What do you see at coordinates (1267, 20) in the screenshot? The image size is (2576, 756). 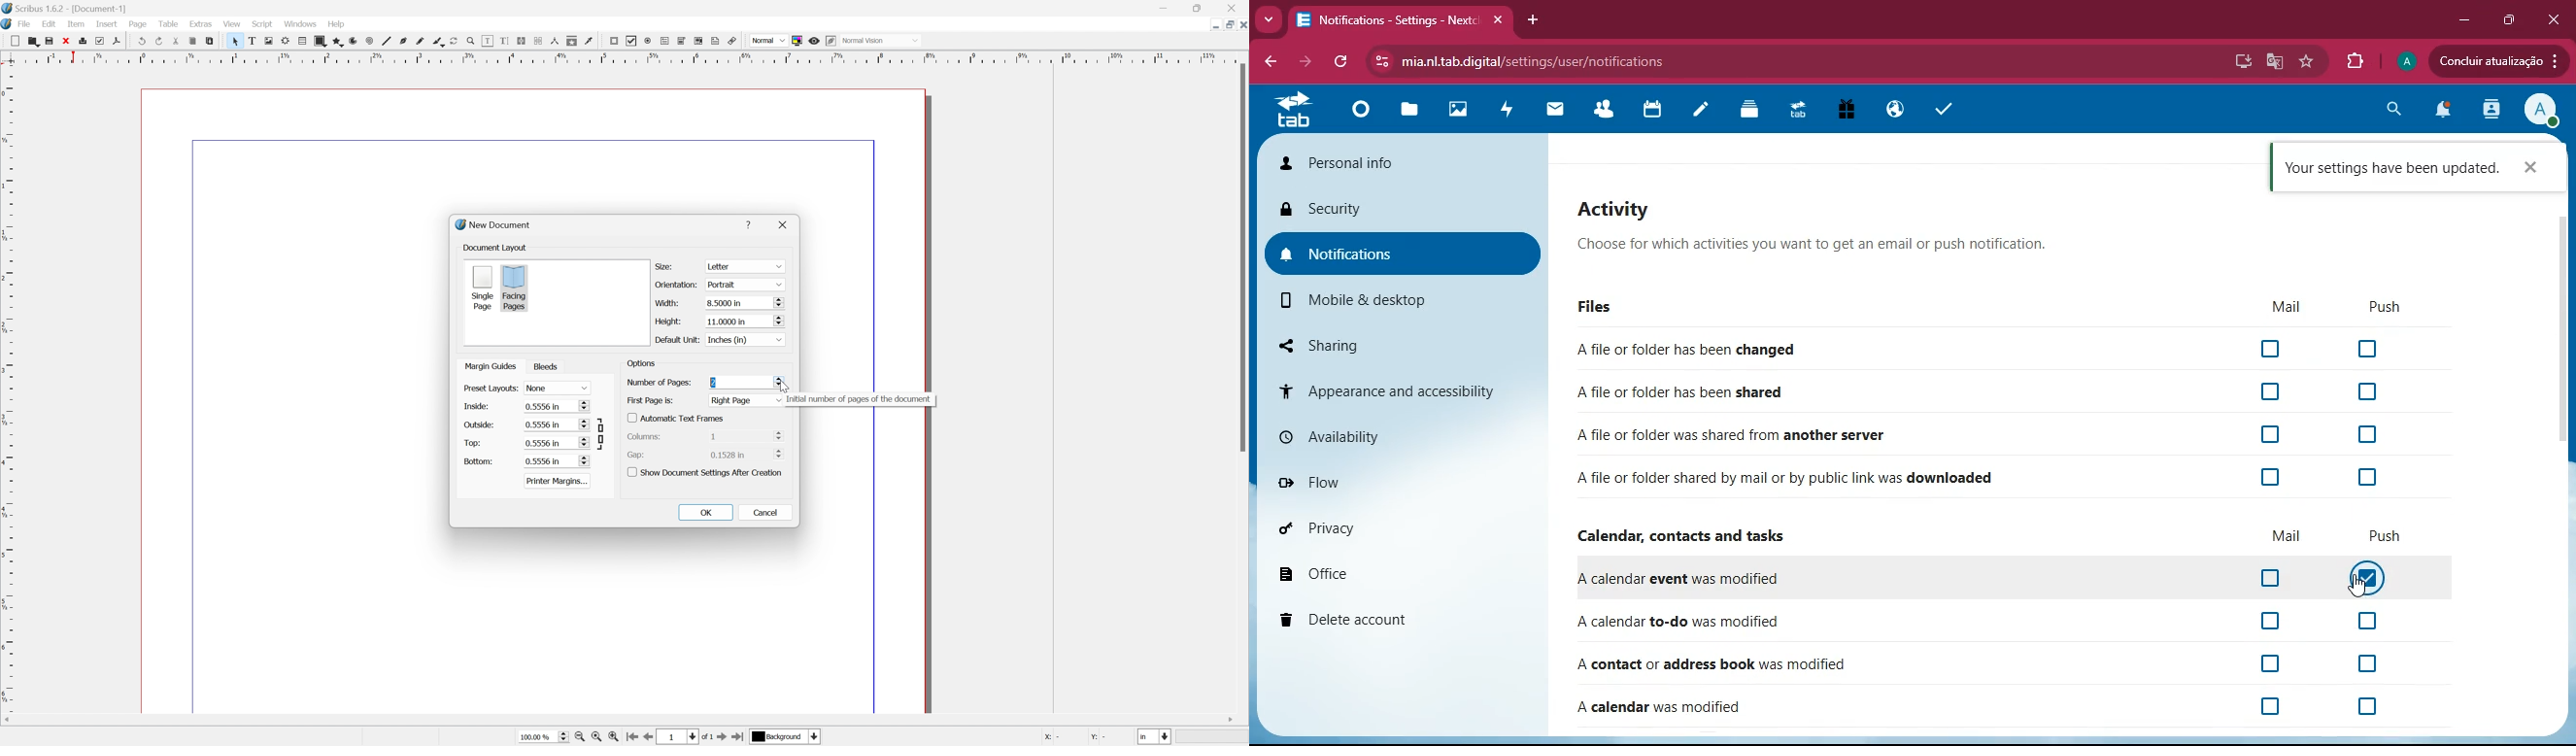 I see `more` at bounding box center [1267, 20].